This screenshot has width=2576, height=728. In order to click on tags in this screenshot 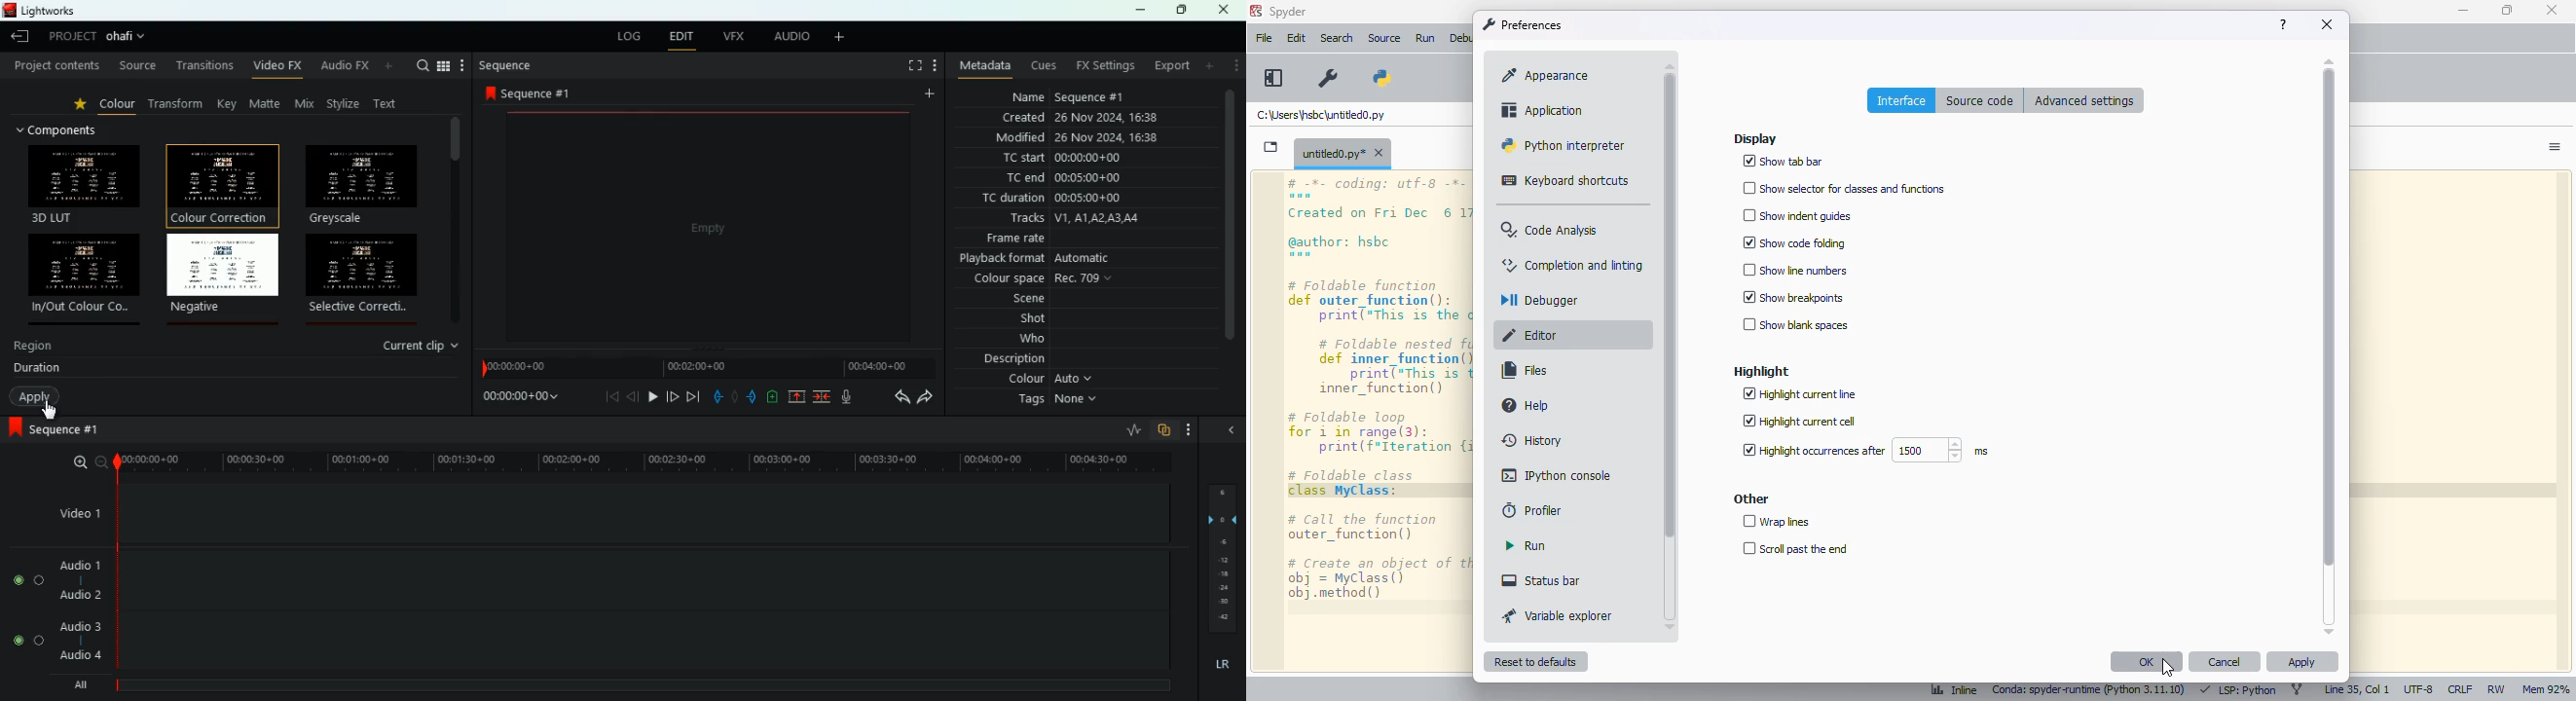, I will do `click(1061, 404)`.